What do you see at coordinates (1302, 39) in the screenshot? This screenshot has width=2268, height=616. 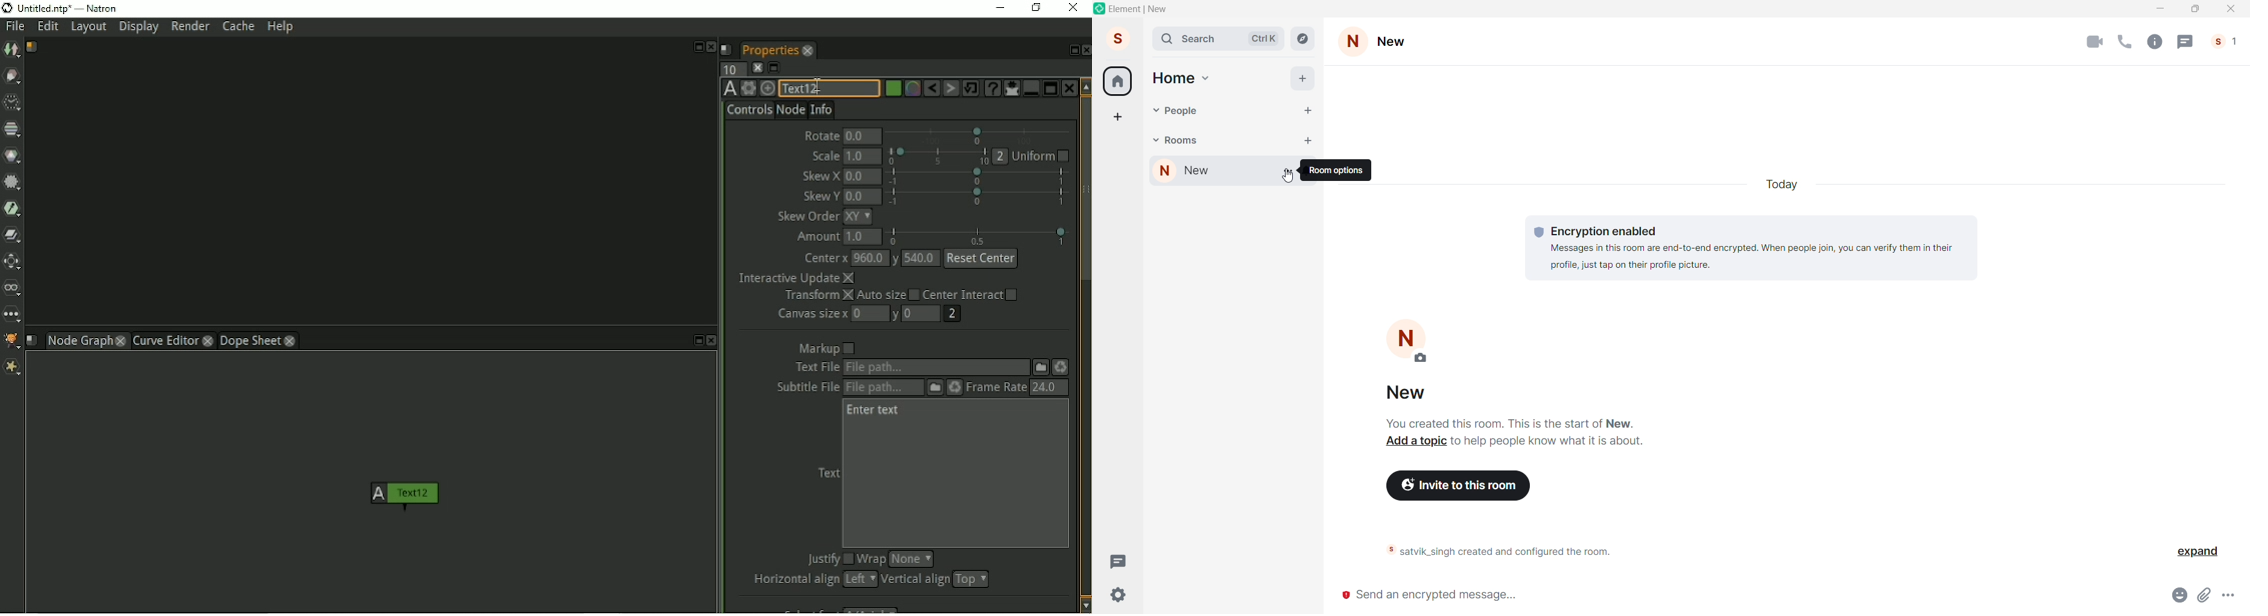 I see `Explore Rooms` at bounding box center [1302, 39].